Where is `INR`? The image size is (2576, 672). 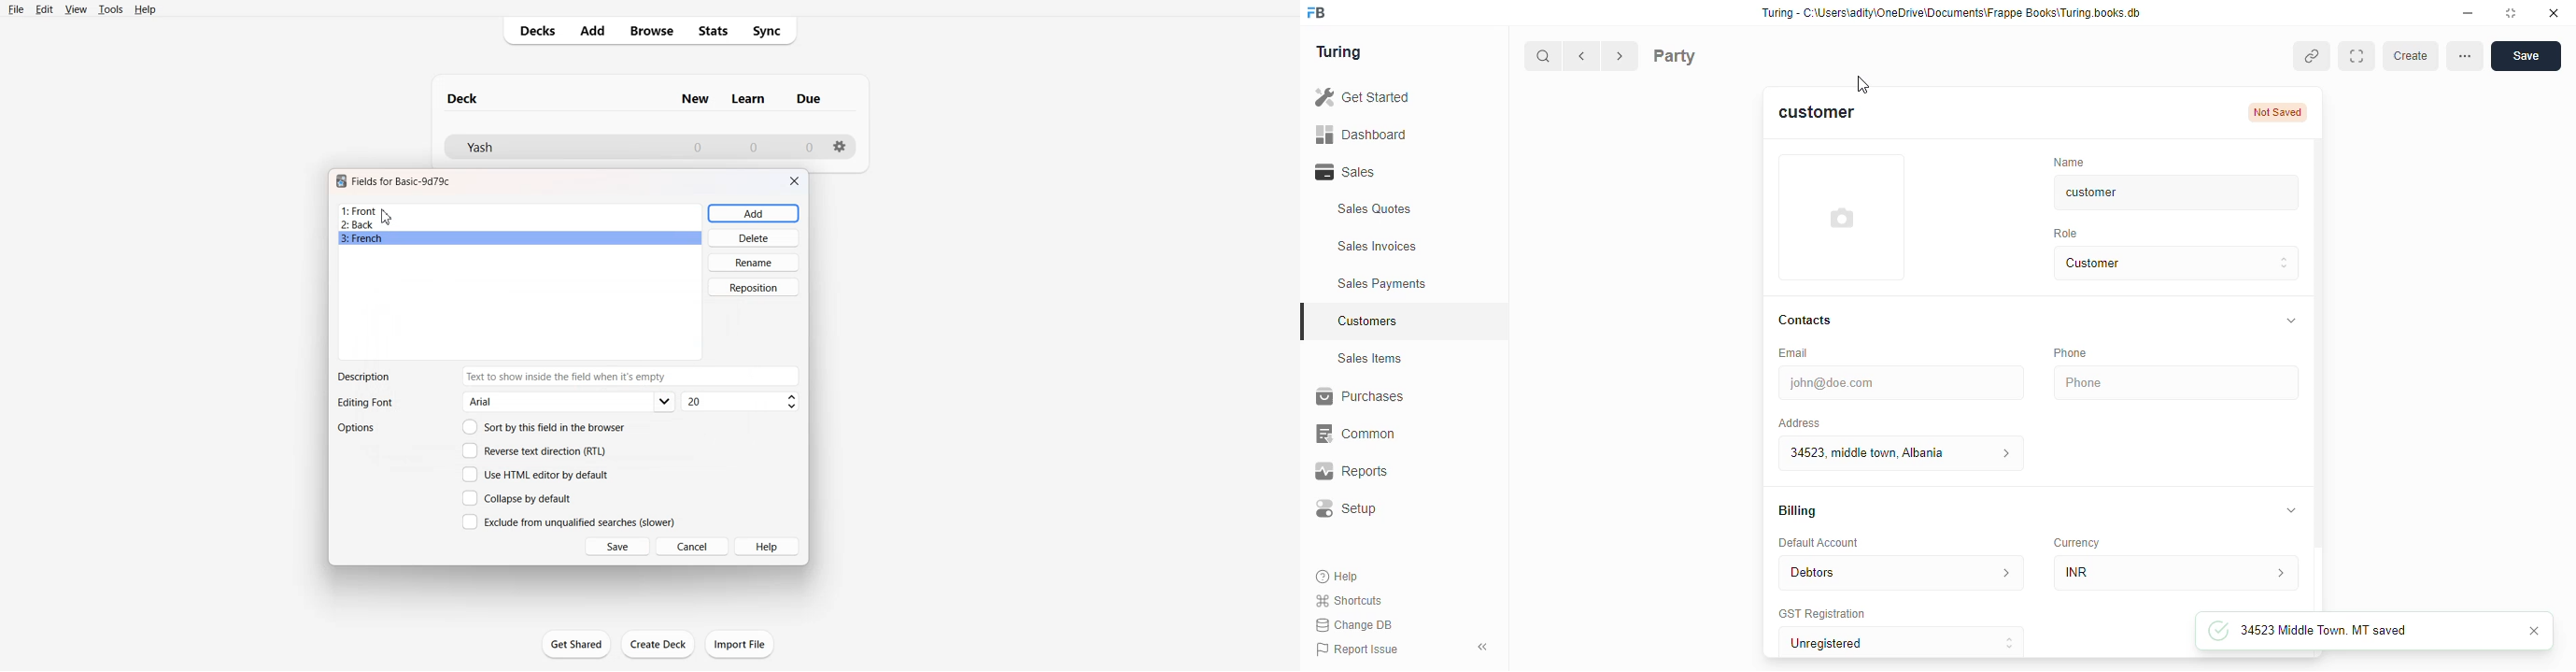 INR is located at coordinates (2177, 569).